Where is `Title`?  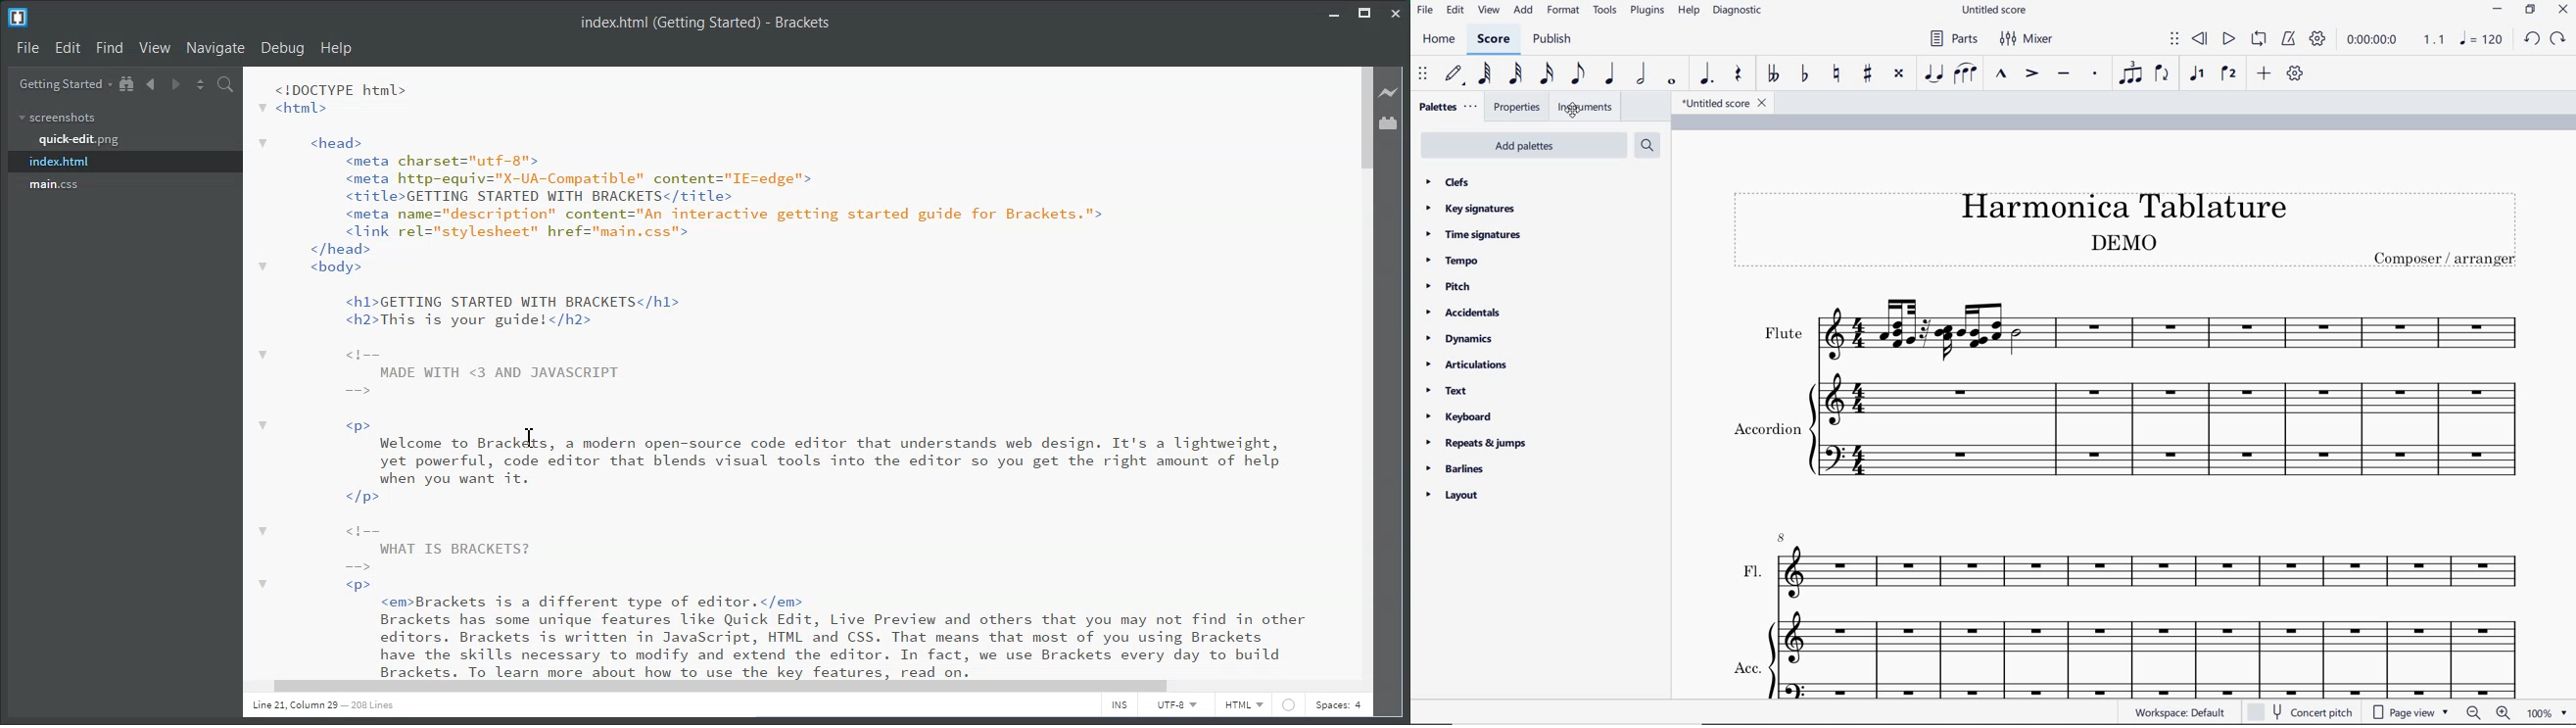
Title is located at coordinates (2120, 233).